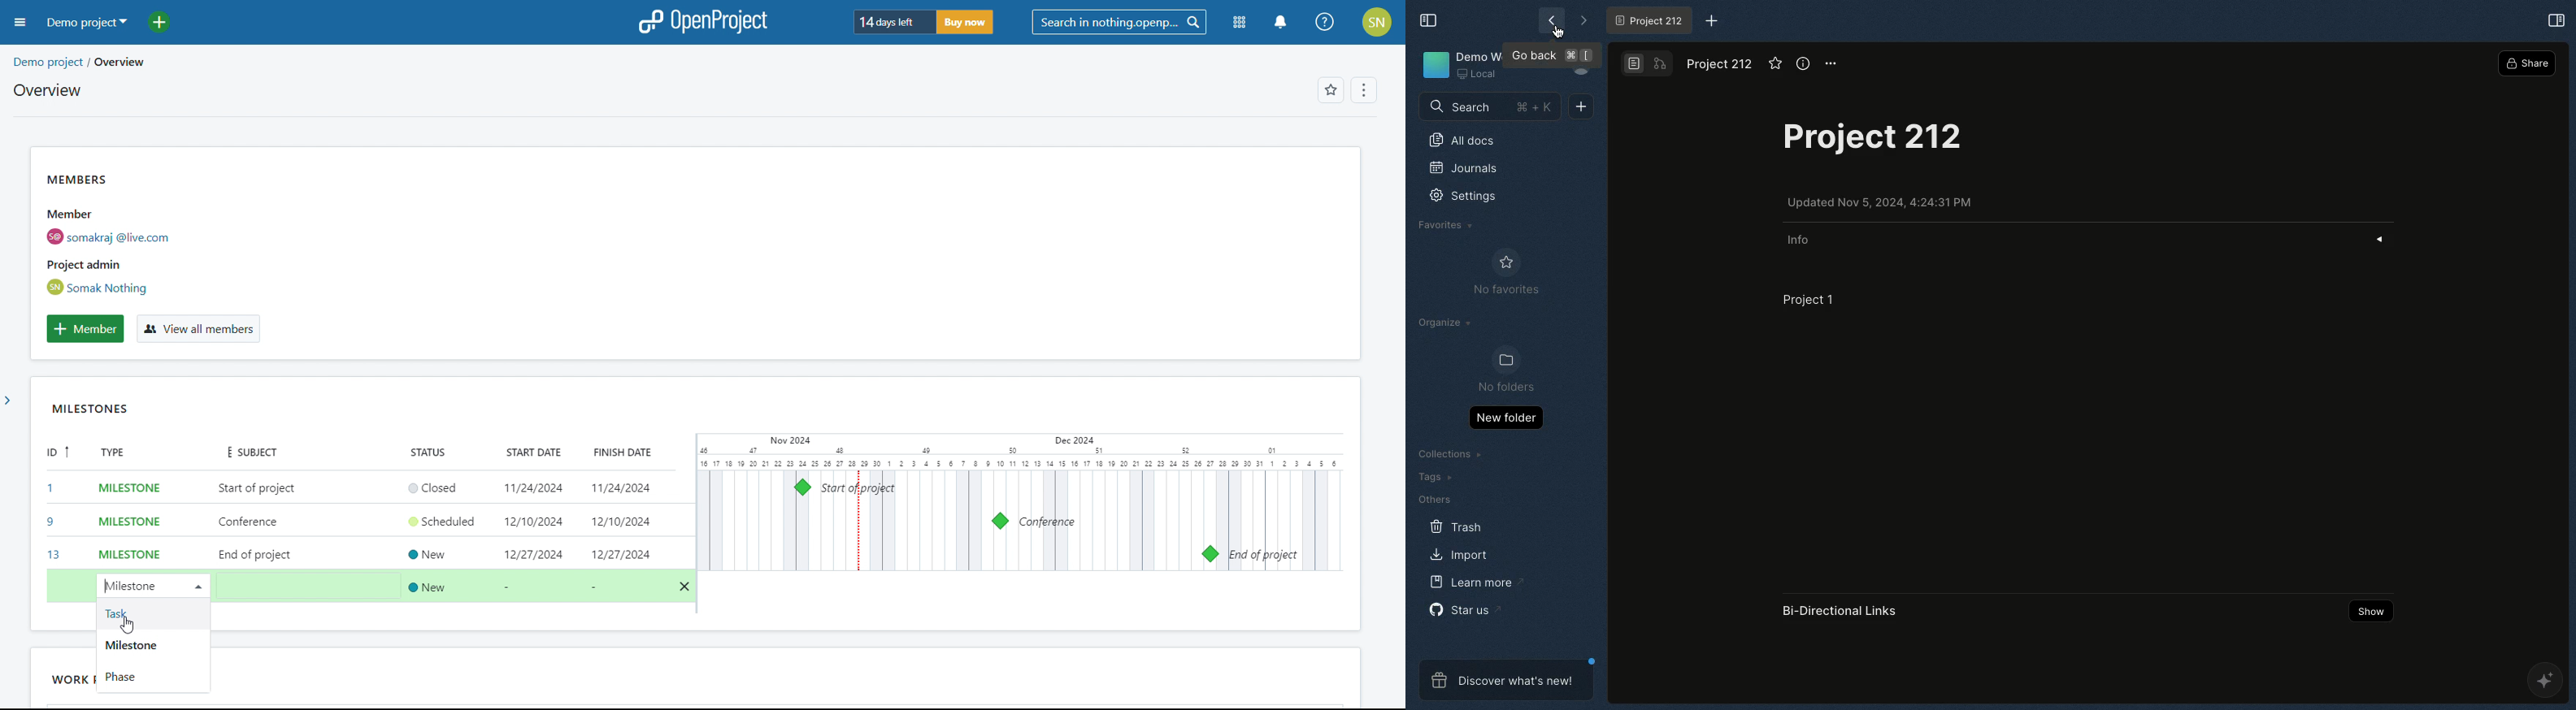 This screenshot has height=728, width=2576. I want to click on overview, so click(46, 90).